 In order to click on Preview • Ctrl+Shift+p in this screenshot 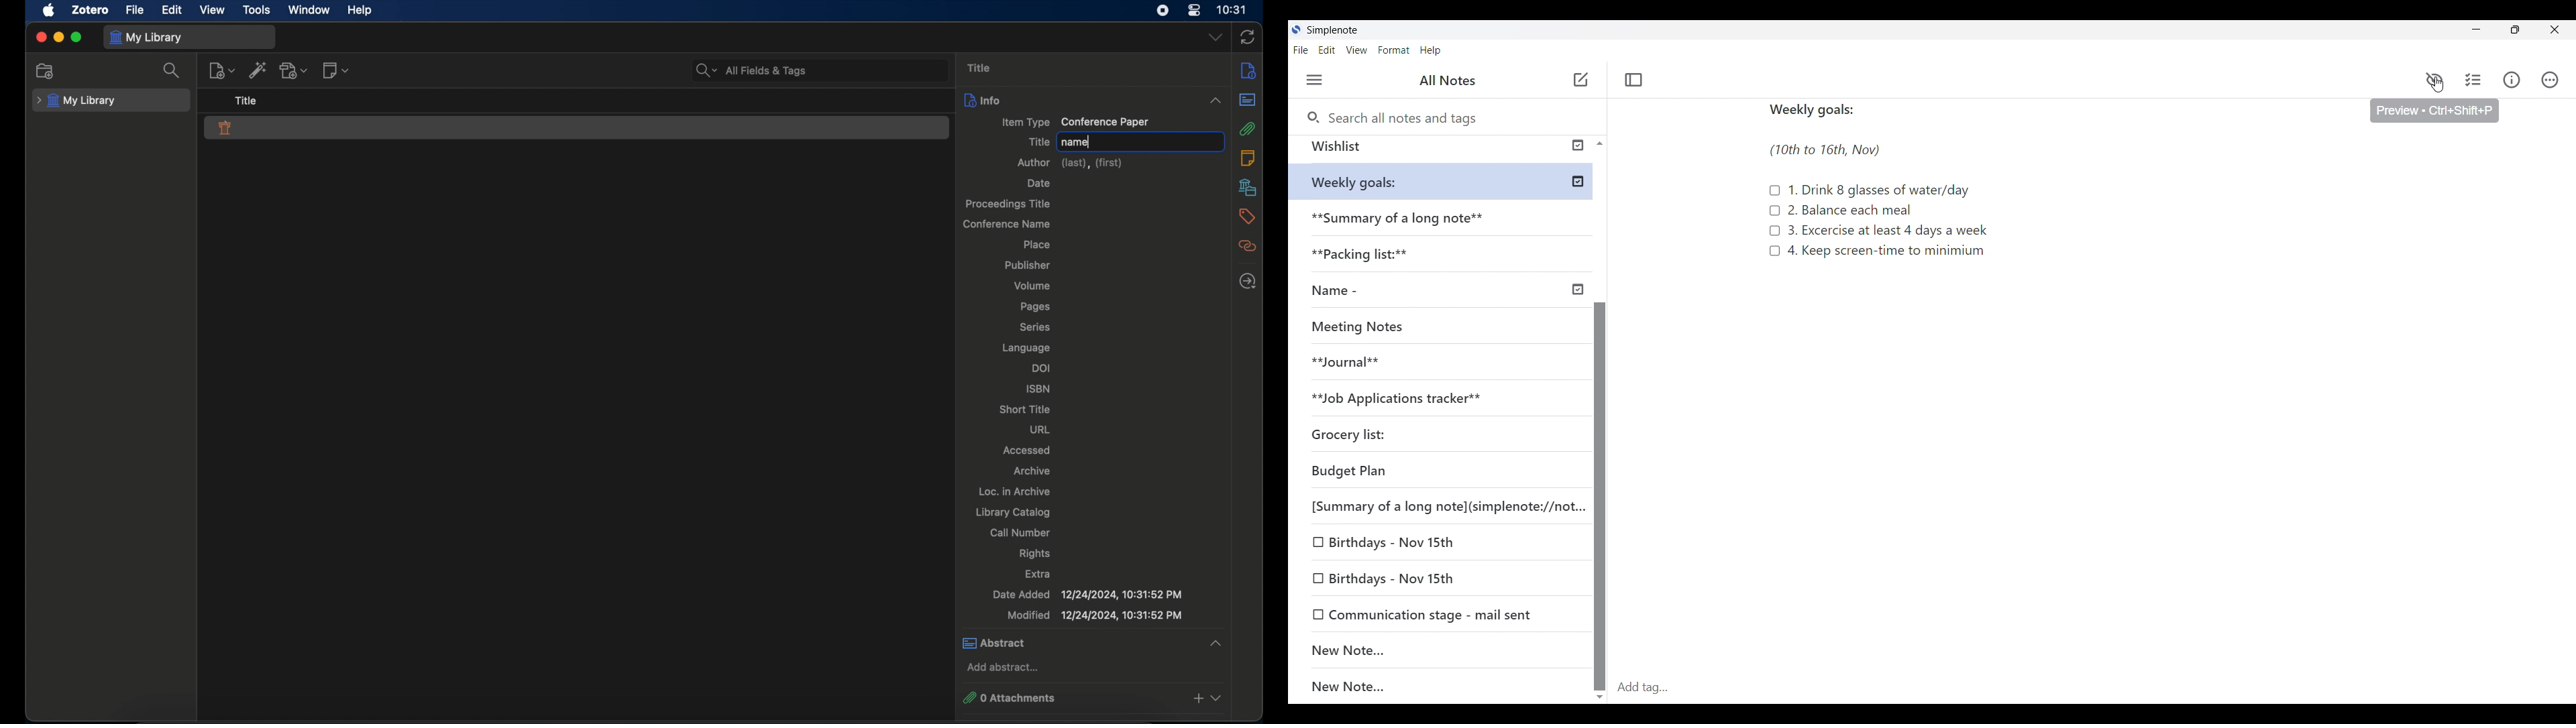, I will do `click(2434, 111)`.